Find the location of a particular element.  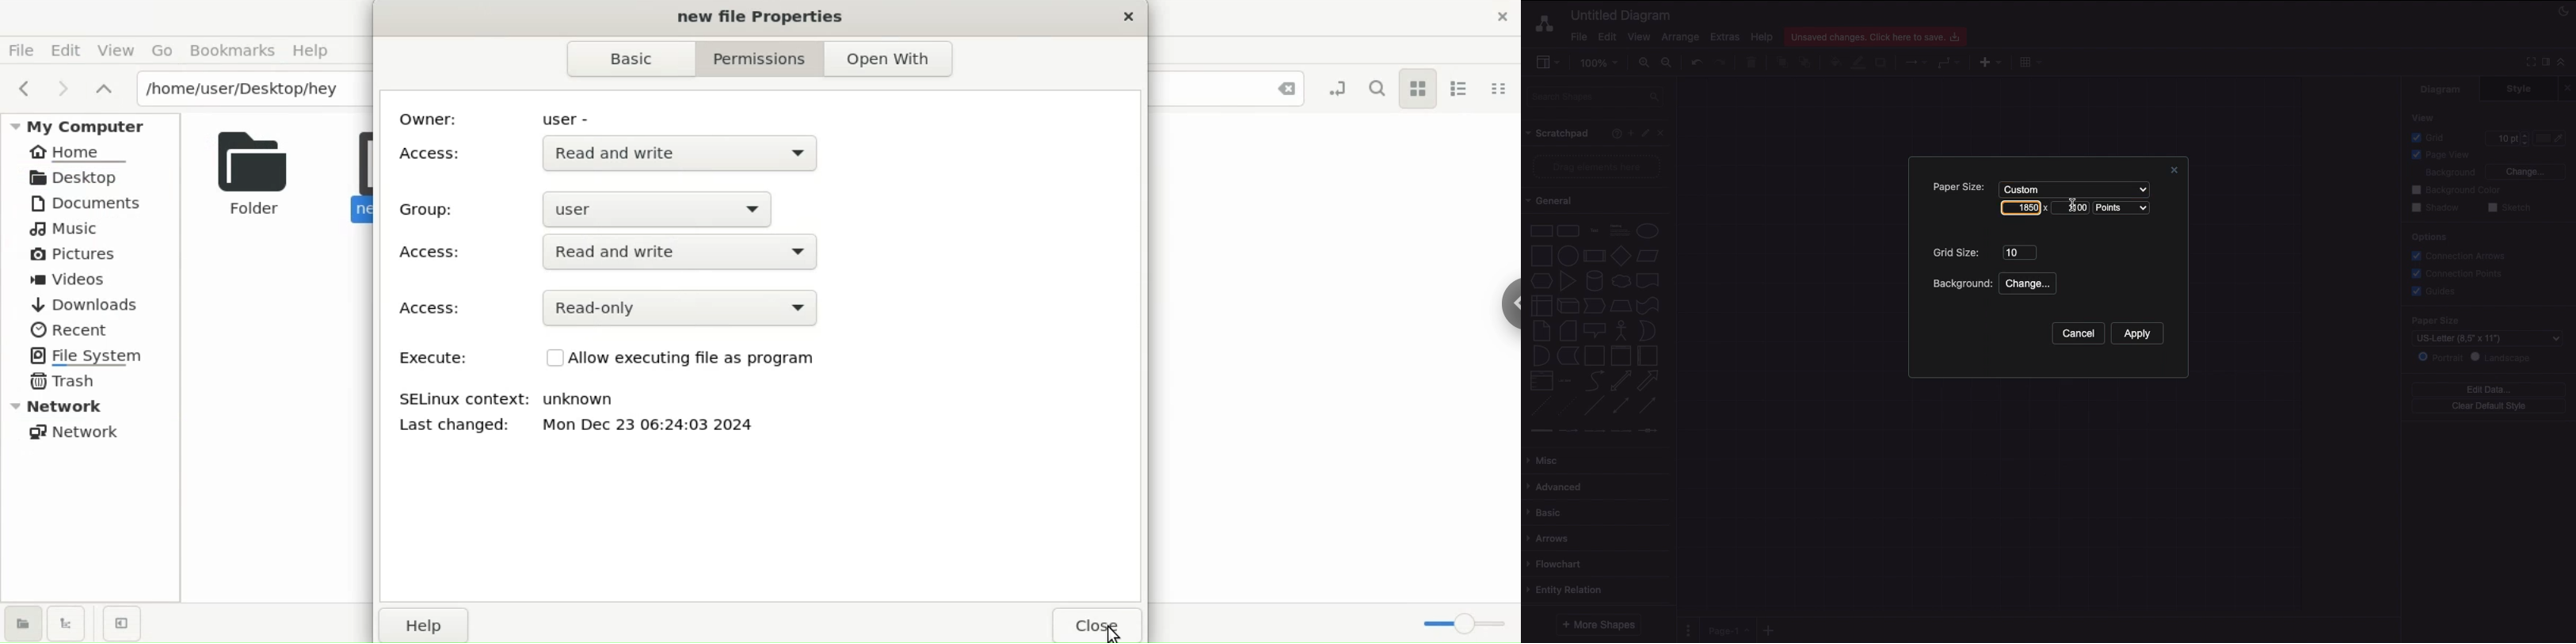

Shadow is located at coordinates (1882, 62).